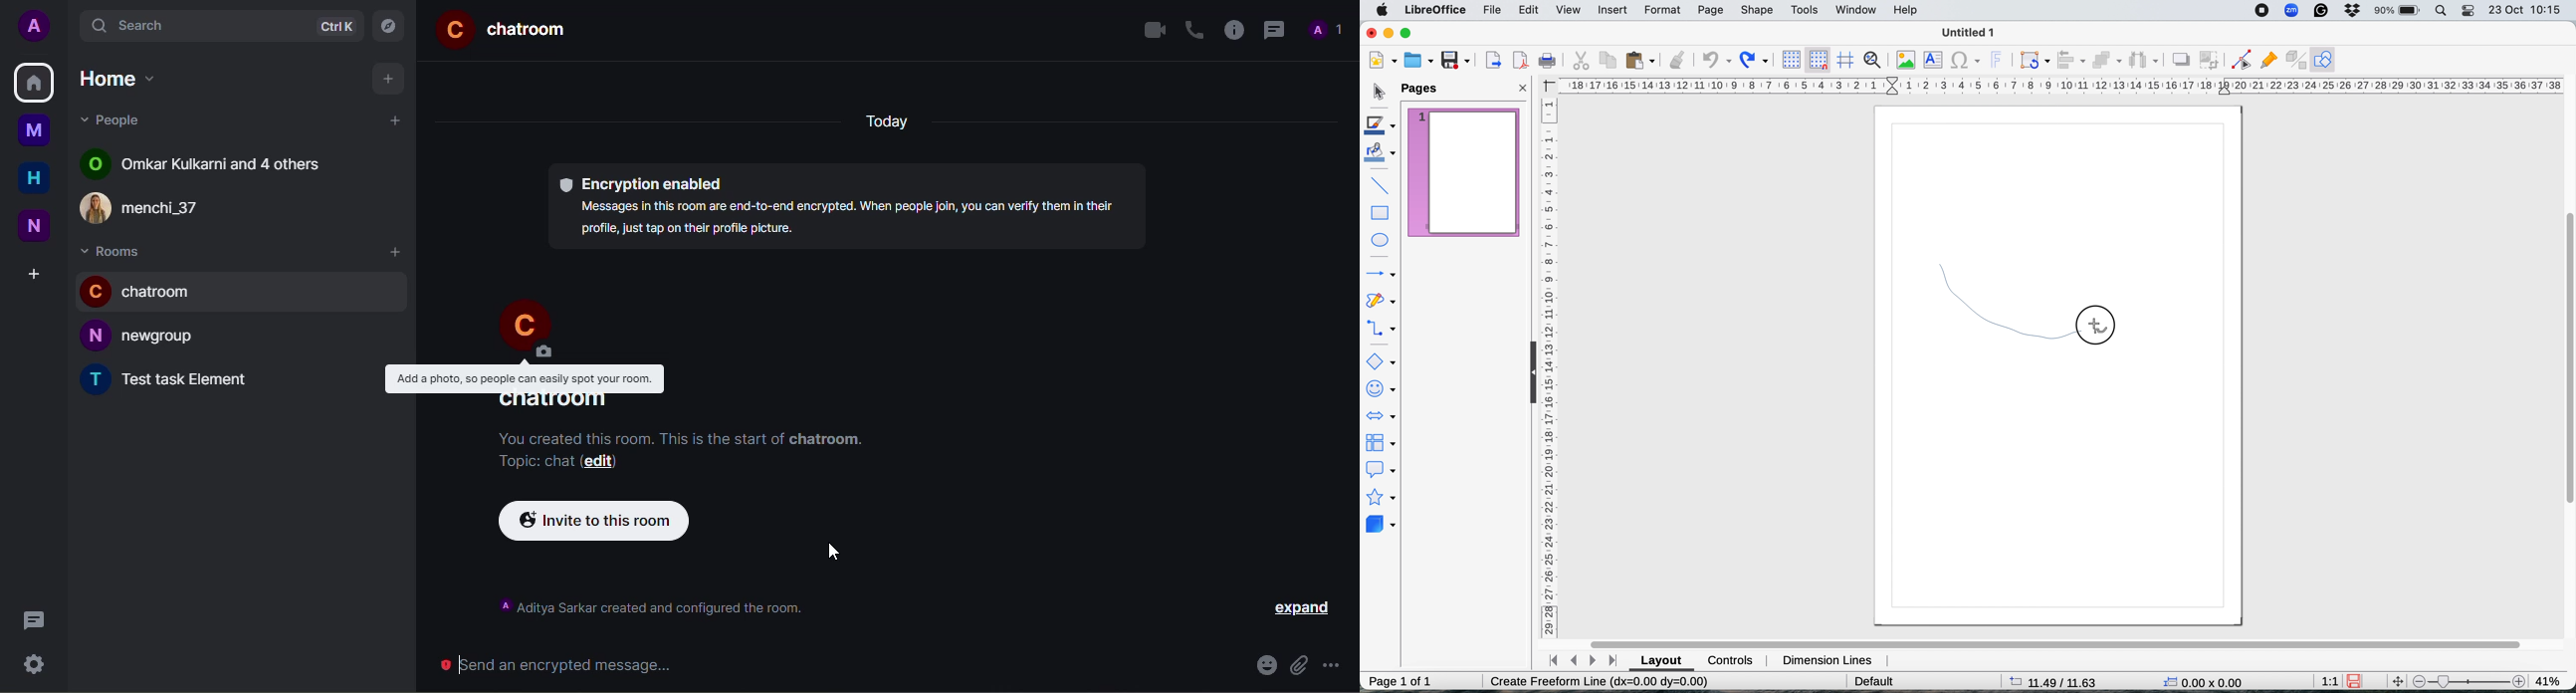 This screenshot has width=2576, height=700. I want to click on dropbox, so click(2355, 11).